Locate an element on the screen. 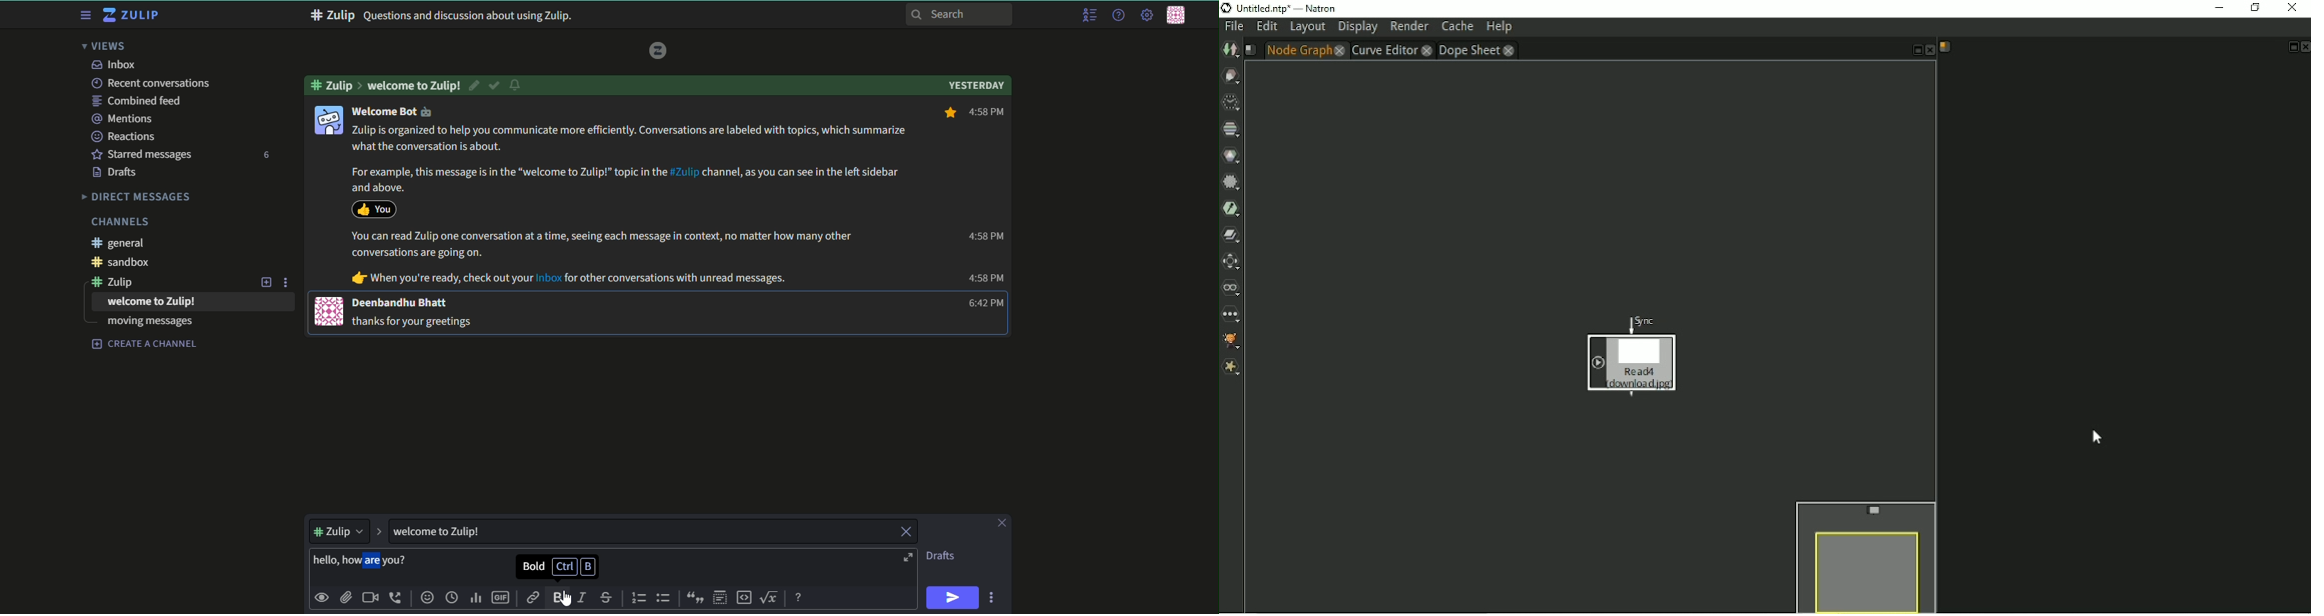  close is located at coordinates (1001, 523).